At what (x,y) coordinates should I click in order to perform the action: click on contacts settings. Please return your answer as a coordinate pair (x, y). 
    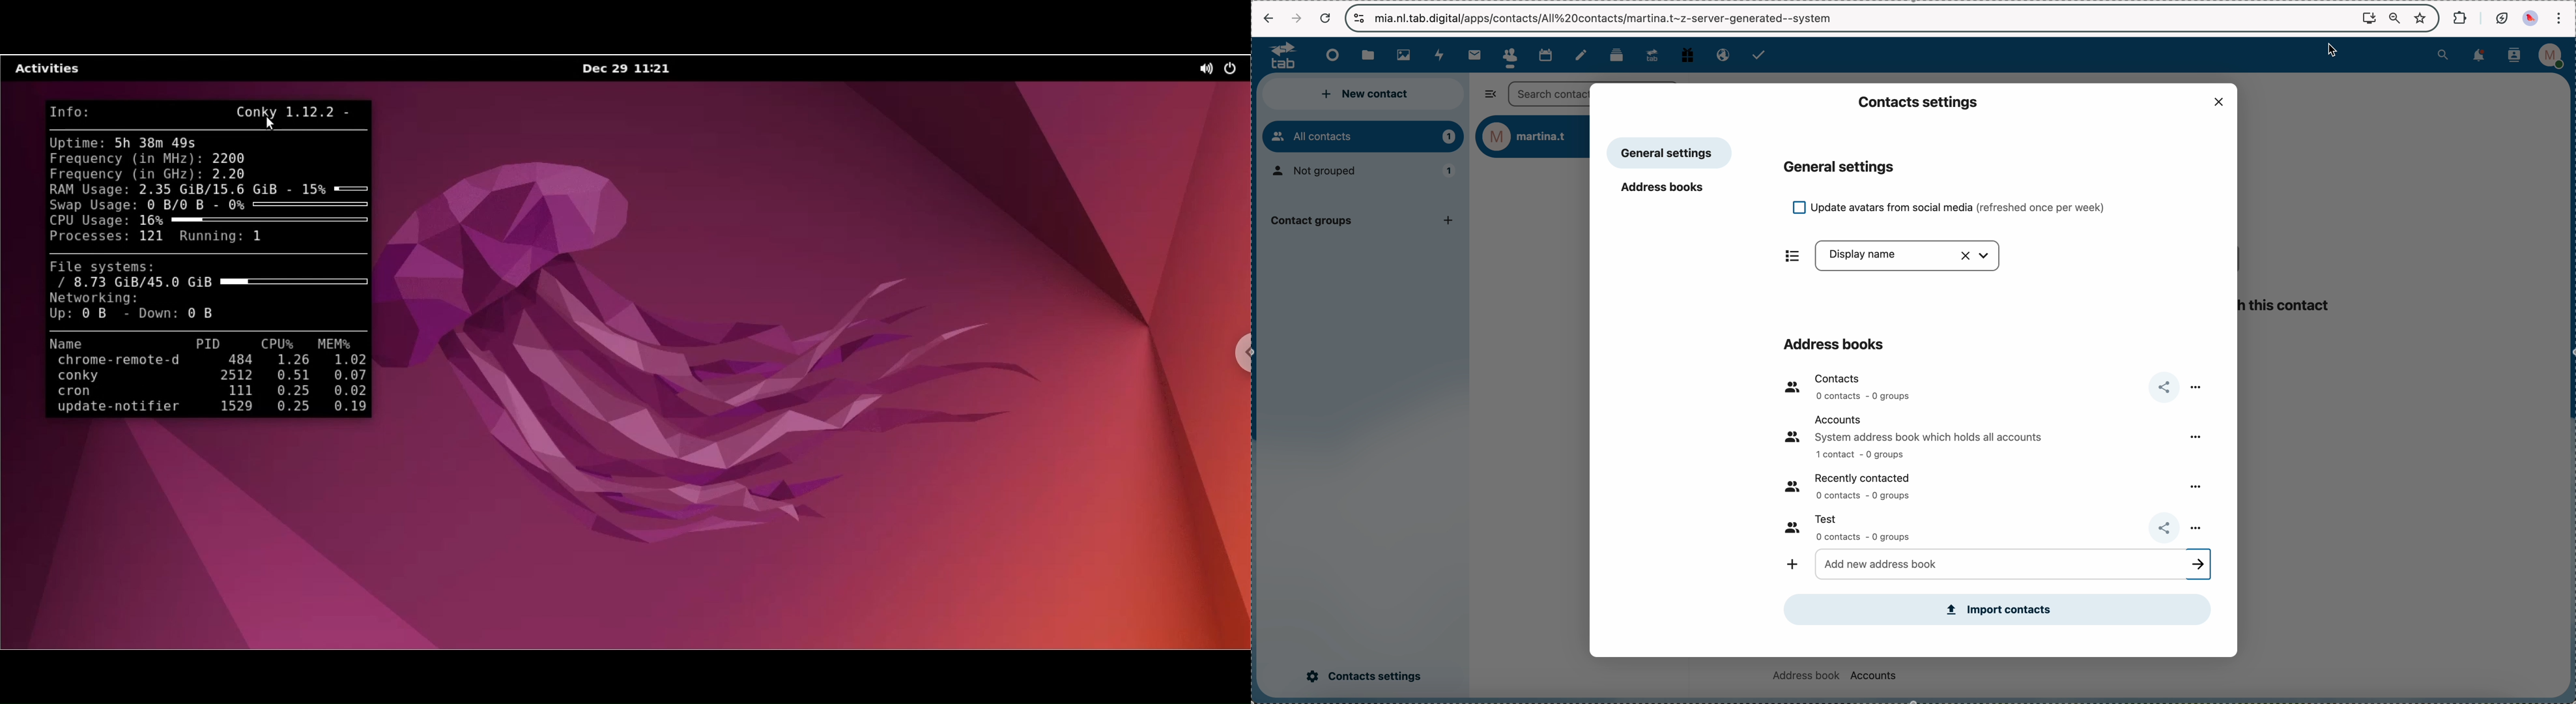
    Looking at the image, I should click on (1917, 103).